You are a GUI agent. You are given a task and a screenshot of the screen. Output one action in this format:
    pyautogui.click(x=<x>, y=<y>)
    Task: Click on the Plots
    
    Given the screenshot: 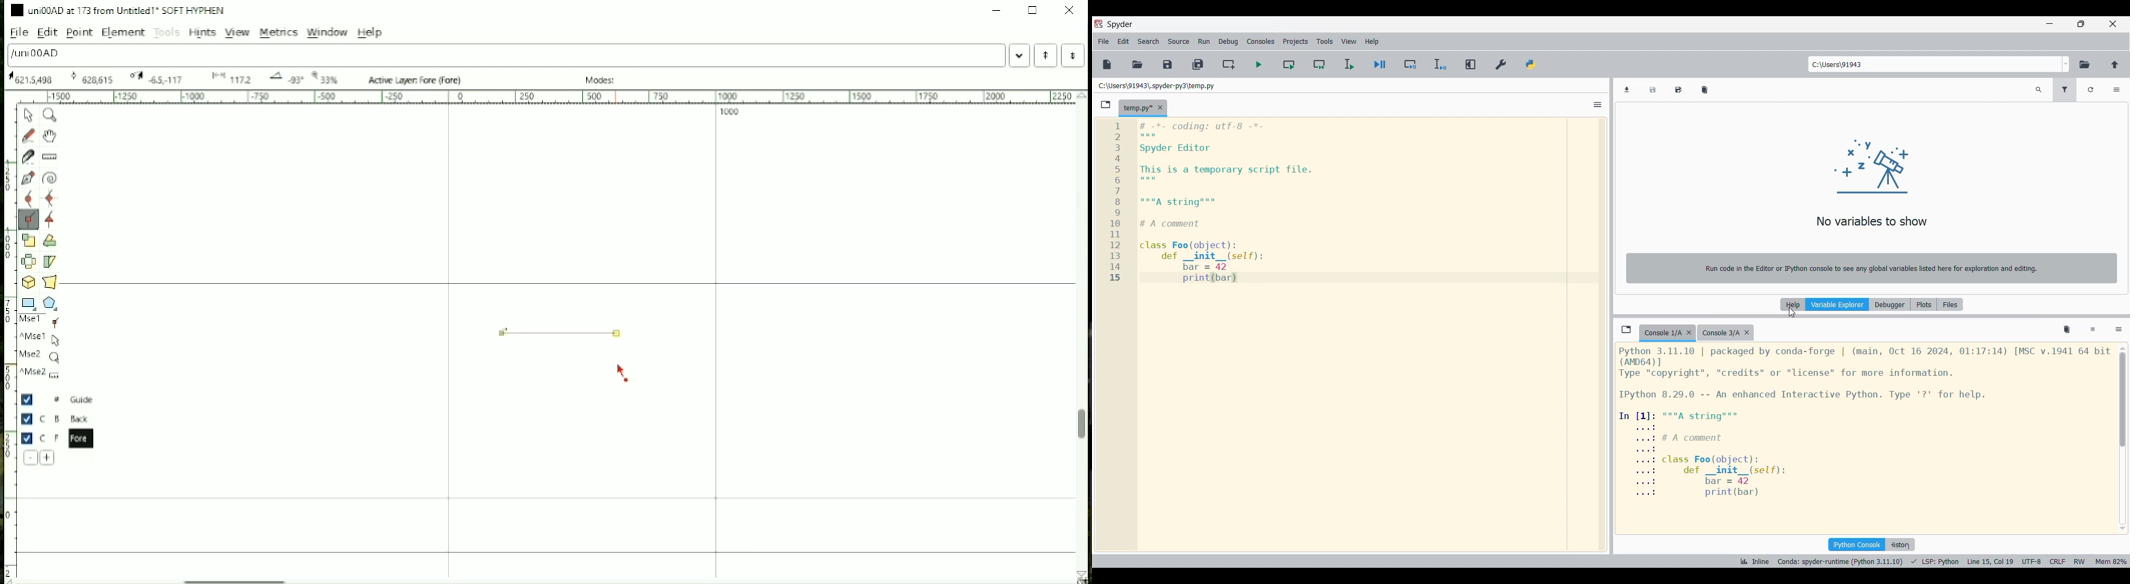 What is the action you would take?
    pyautogui.click(x=1924, y=304)
    